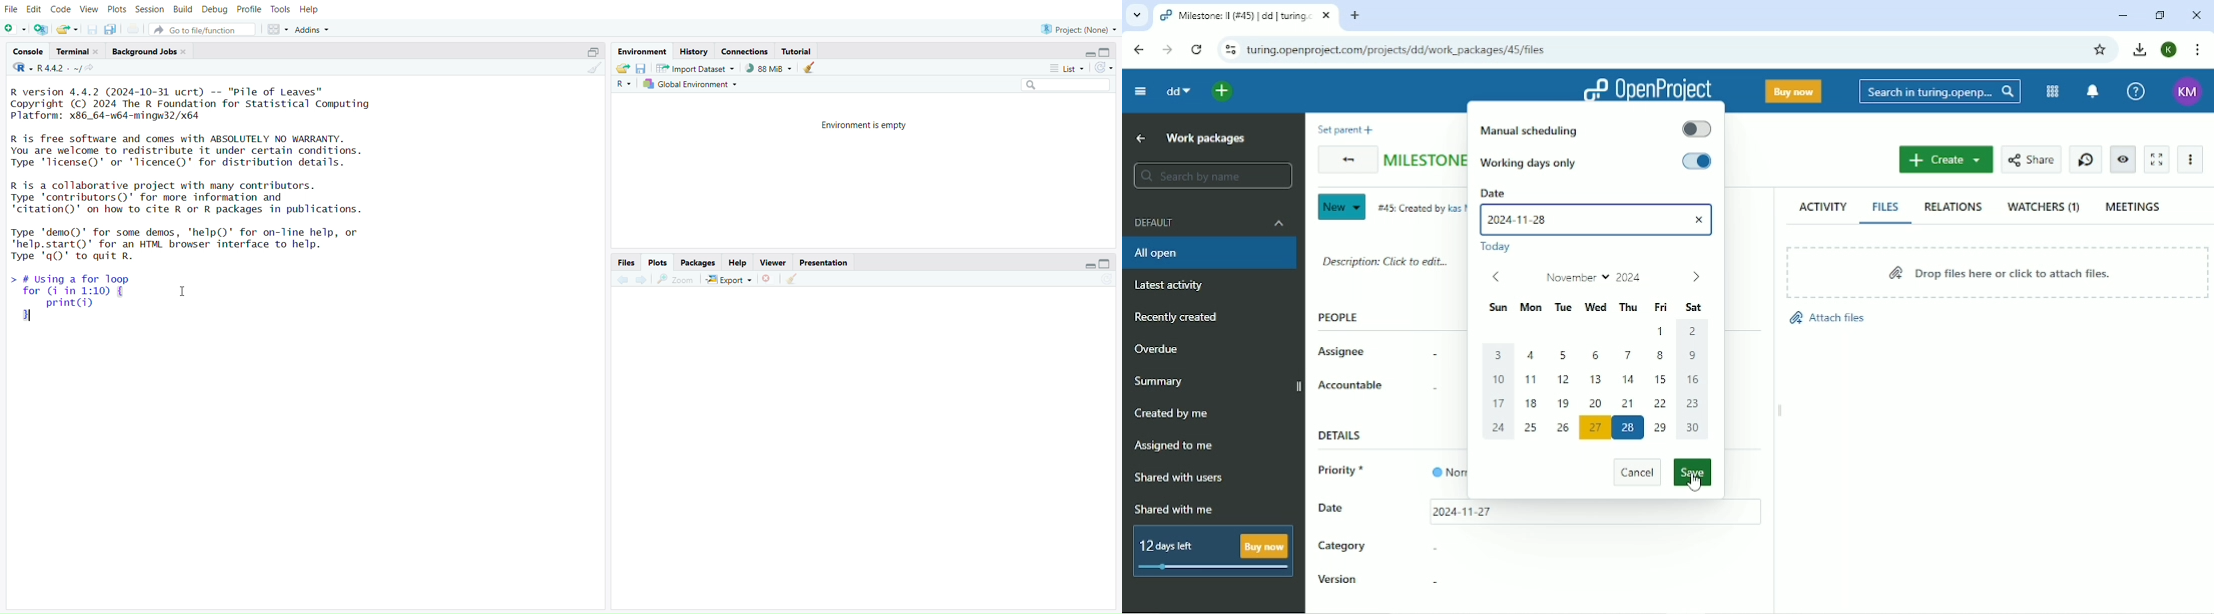 This screenshot has height=616, width=2240. I want to click on All open, so click(1211, 253).